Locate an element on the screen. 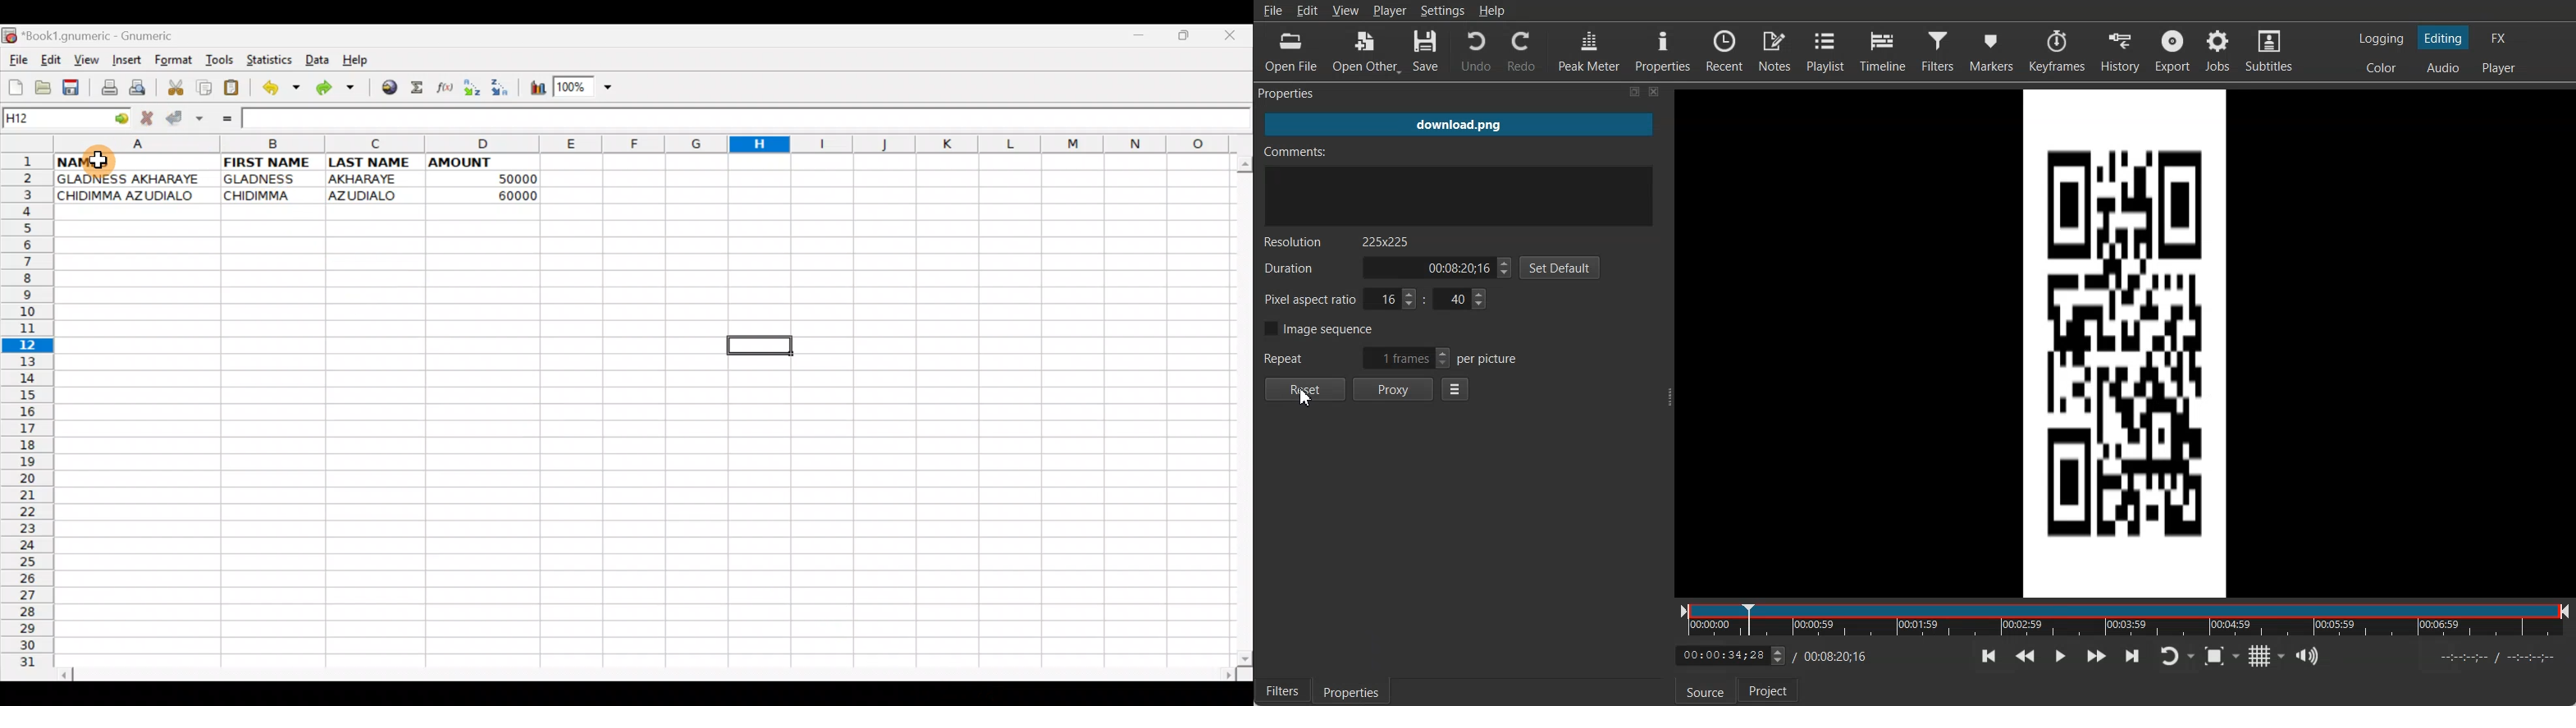  Repeat pictures per frame adjuster is located at coordinates (1390, 356).